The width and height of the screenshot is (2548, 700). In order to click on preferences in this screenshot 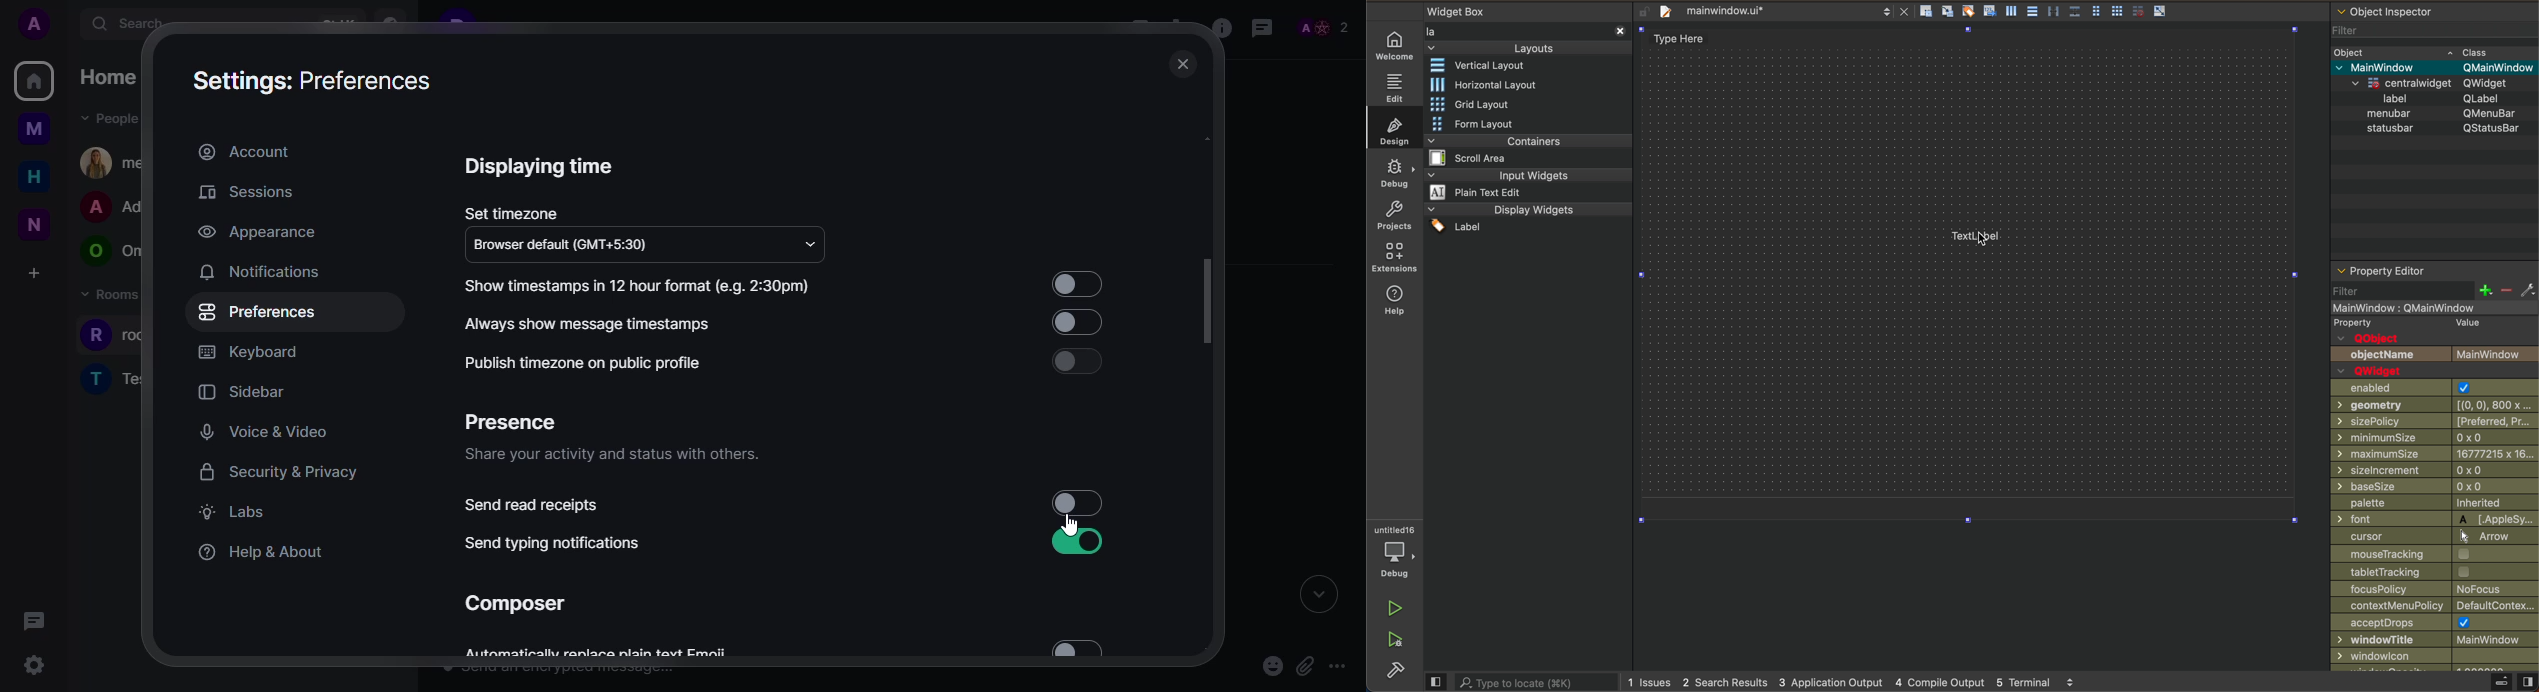, I will do `click(258, 311)`.